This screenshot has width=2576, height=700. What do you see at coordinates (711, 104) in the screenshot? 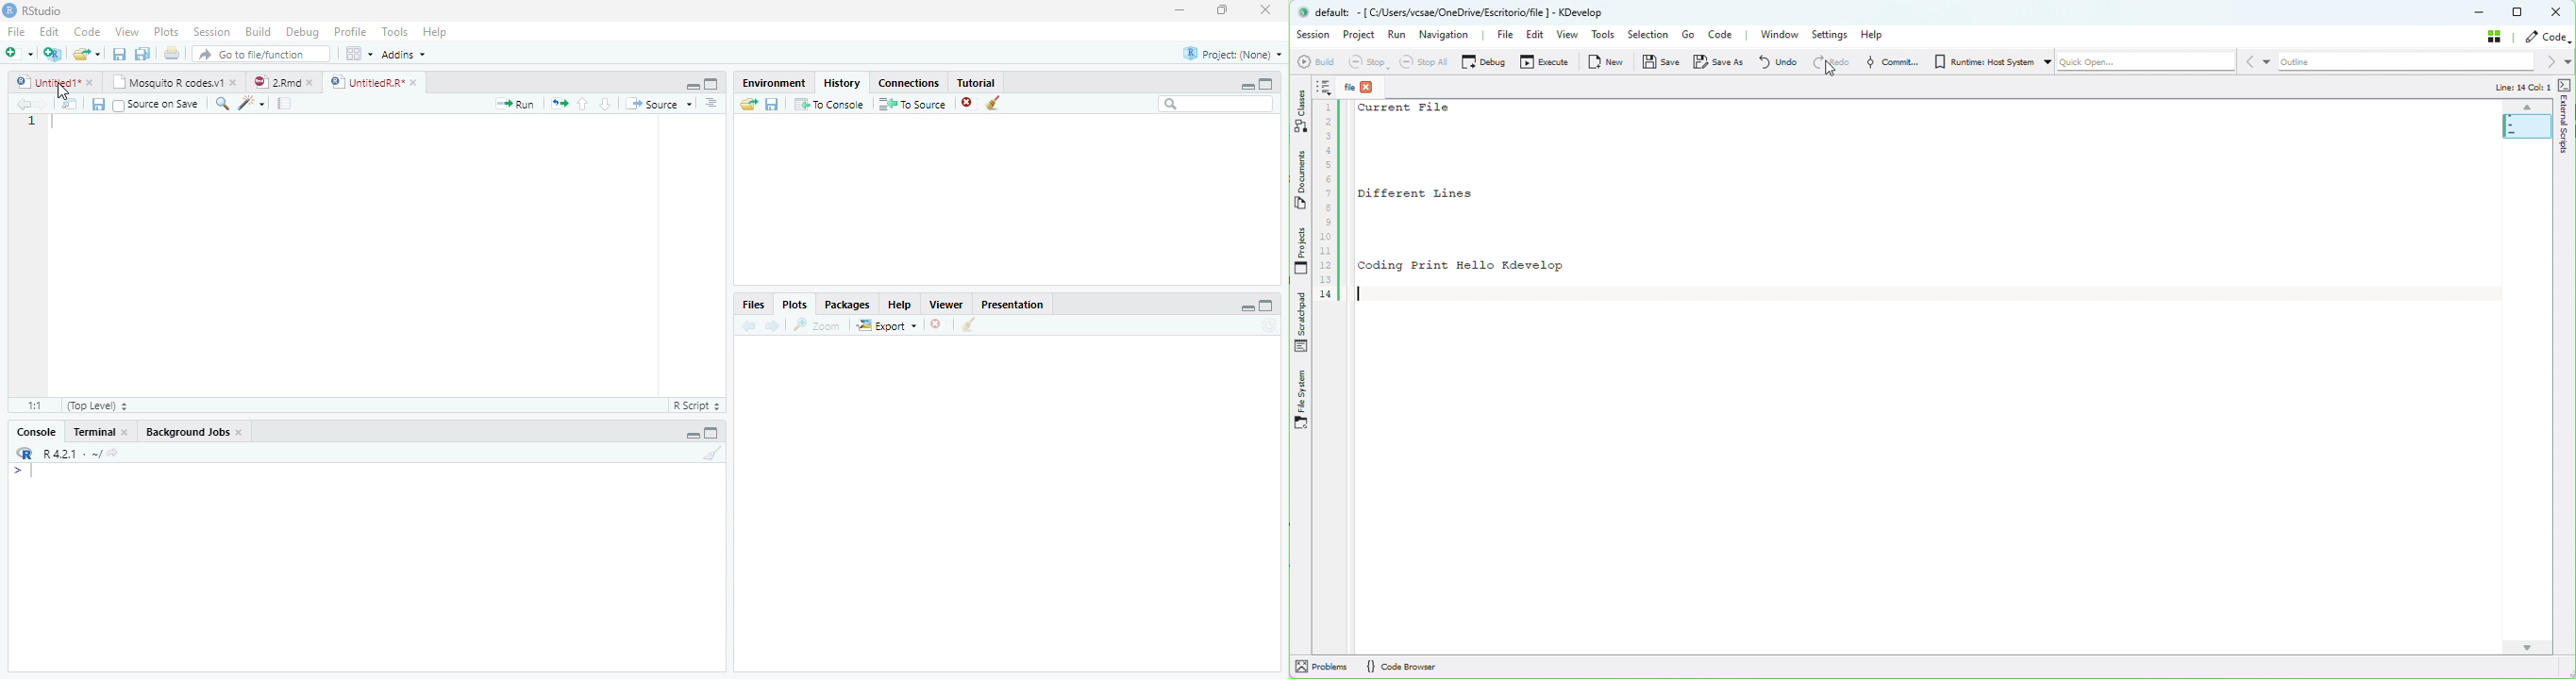
I see `Alignment` at bounding box center [711, 104].